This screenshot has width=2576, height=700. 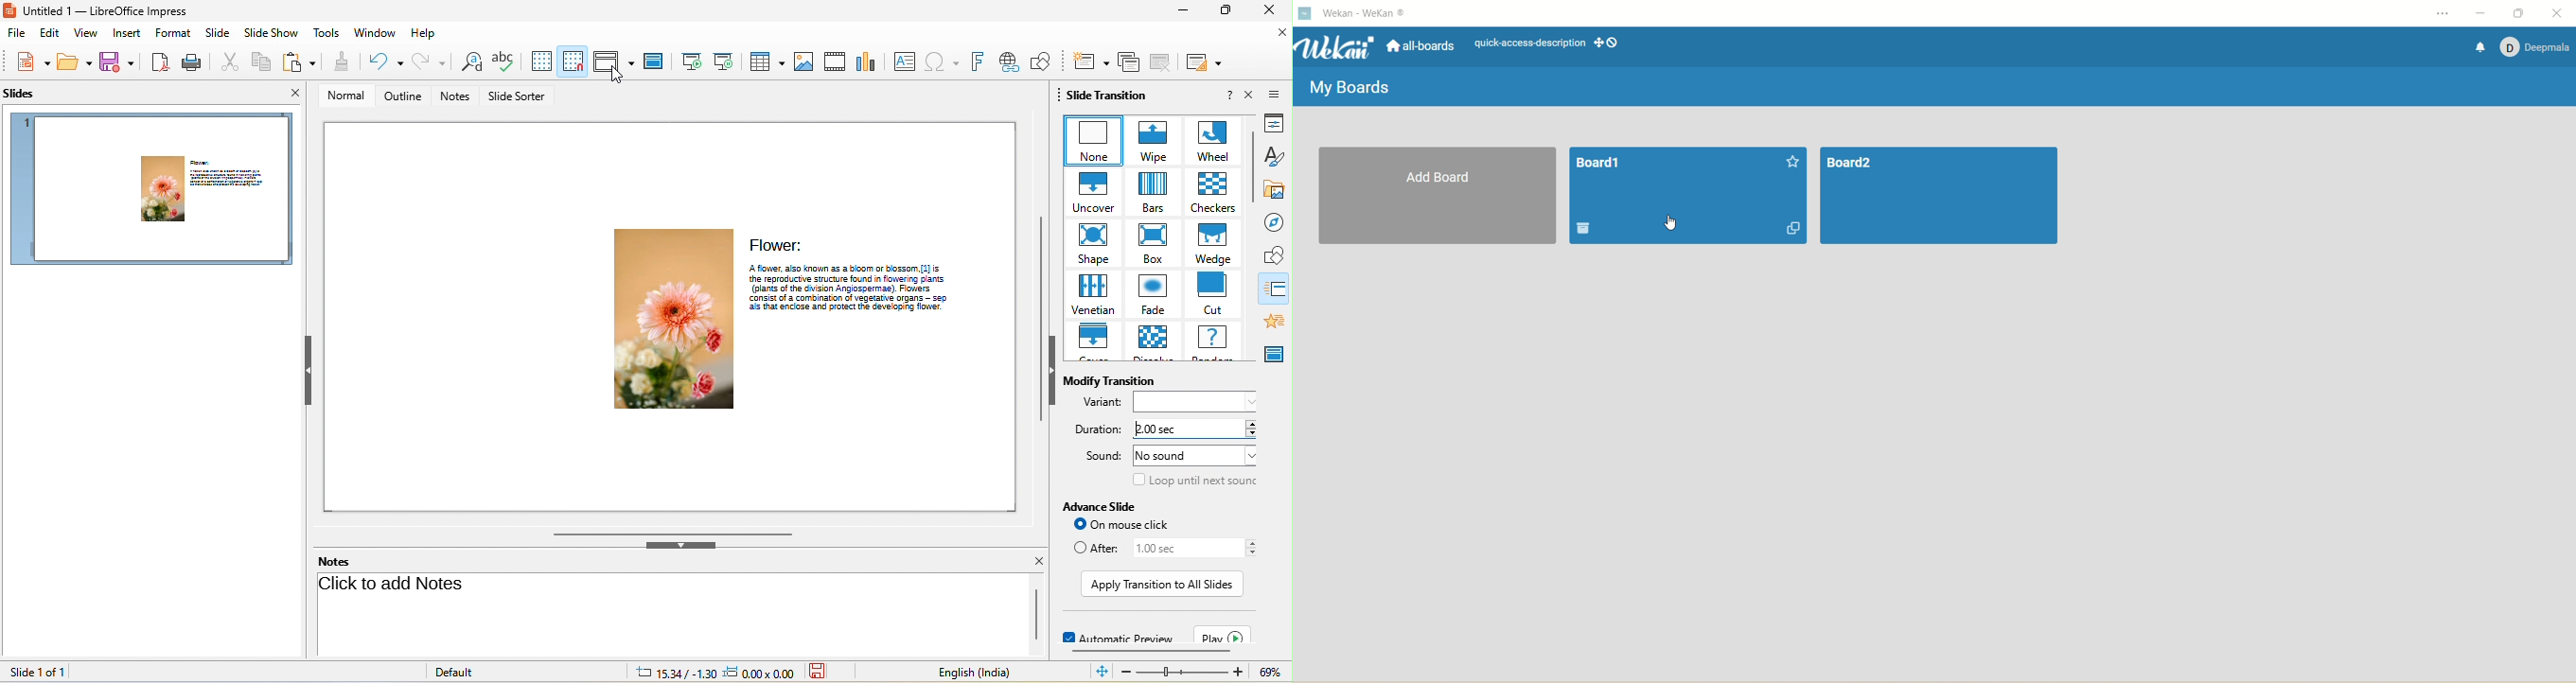 What do you see at coordinates (618, 79) in the screenshot?
I see `cursor movement` at bounding box center [618, 79].